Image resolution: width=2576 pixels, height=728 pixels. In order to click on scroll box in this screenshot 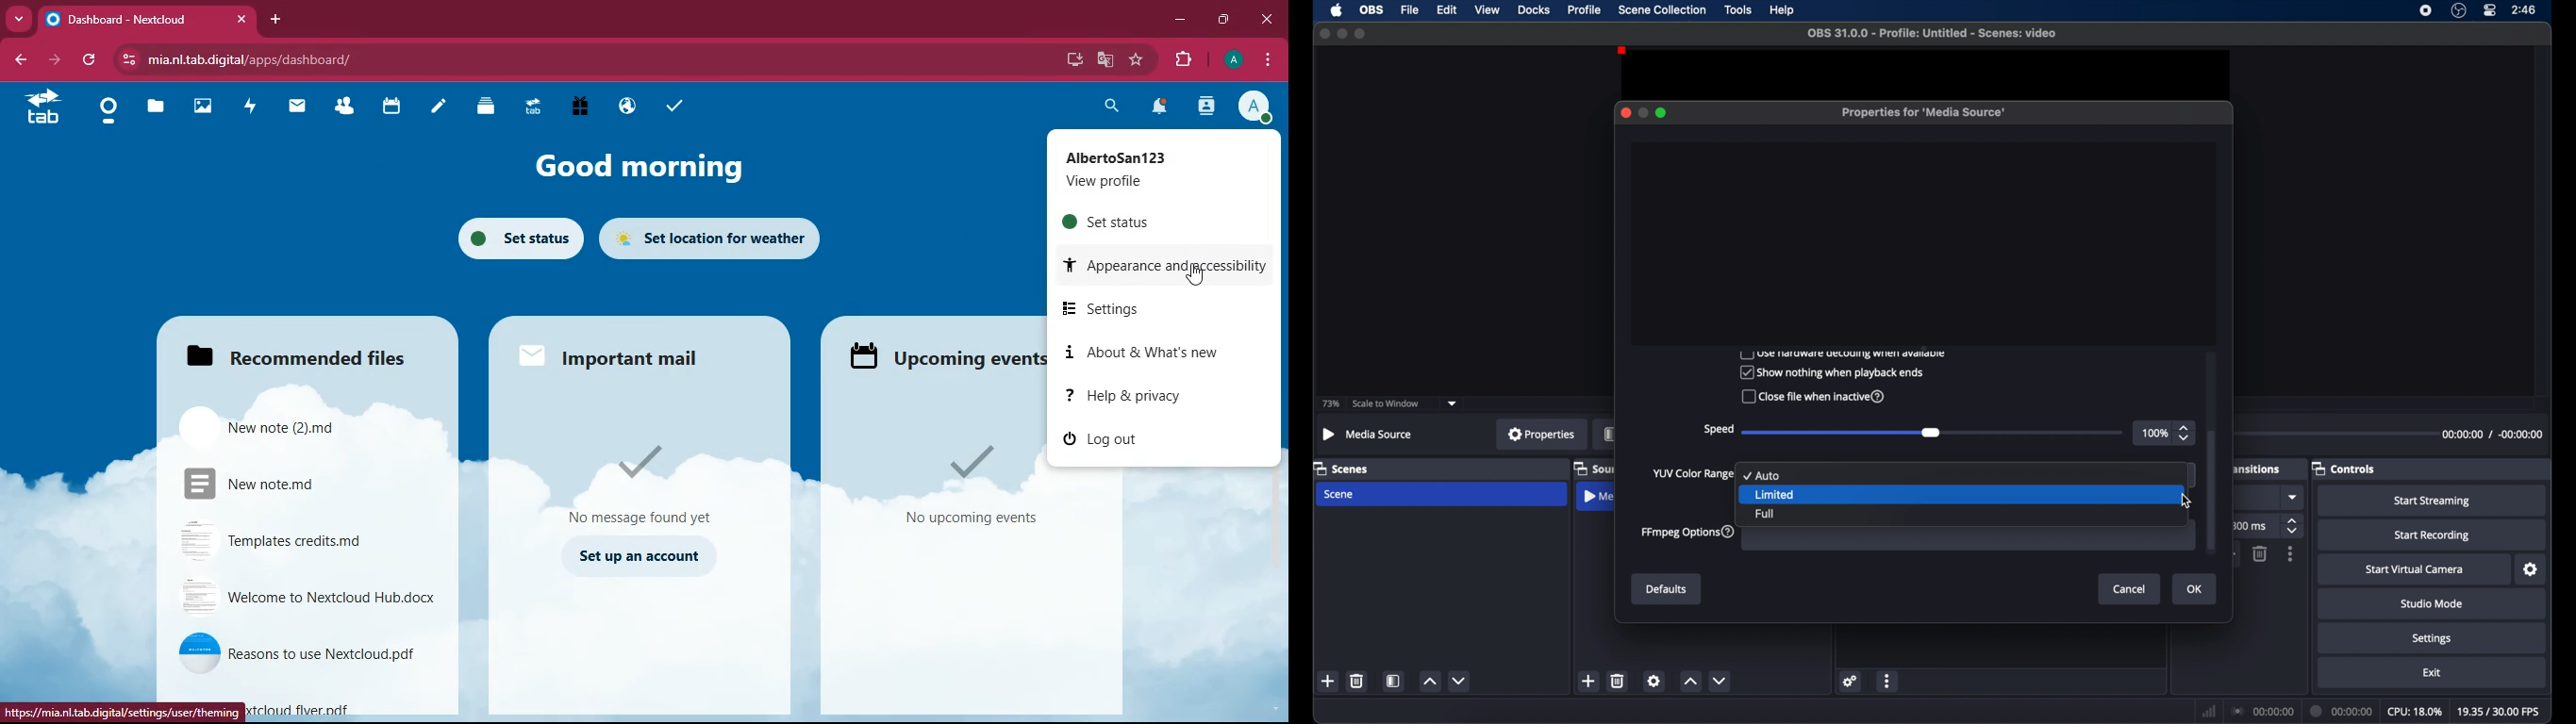, I will do `click(2211, 489)`.